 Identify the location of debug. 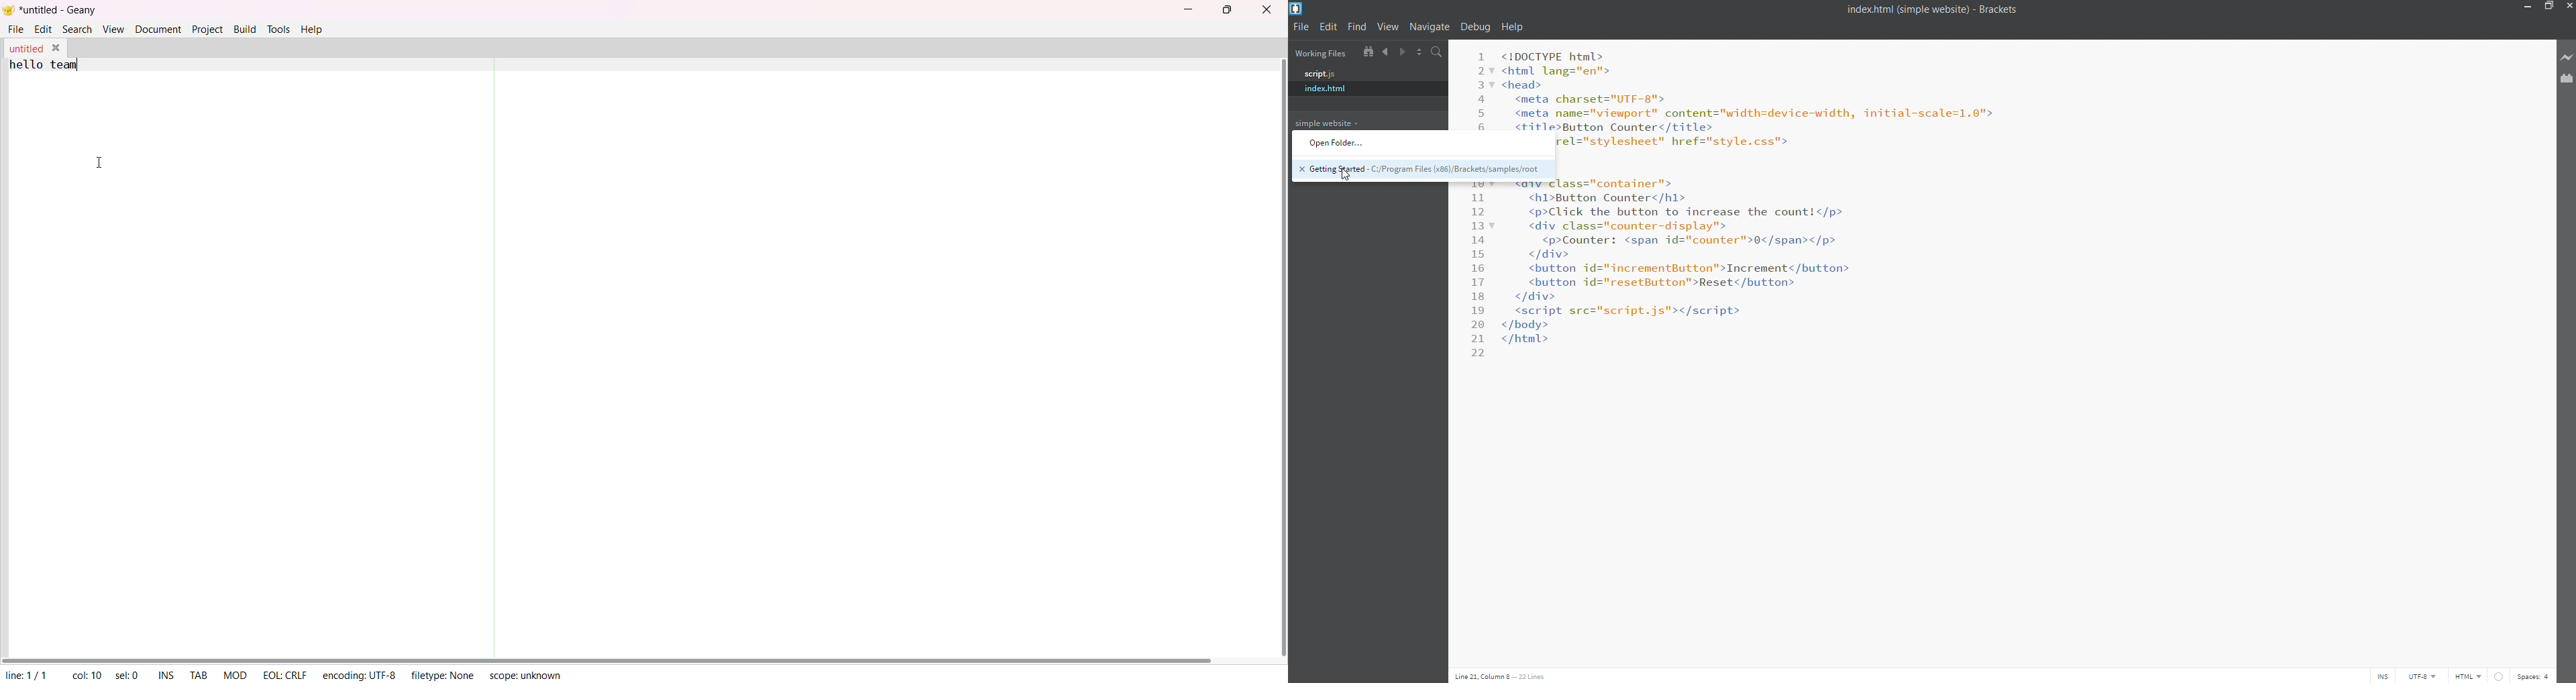
(1473, 26).